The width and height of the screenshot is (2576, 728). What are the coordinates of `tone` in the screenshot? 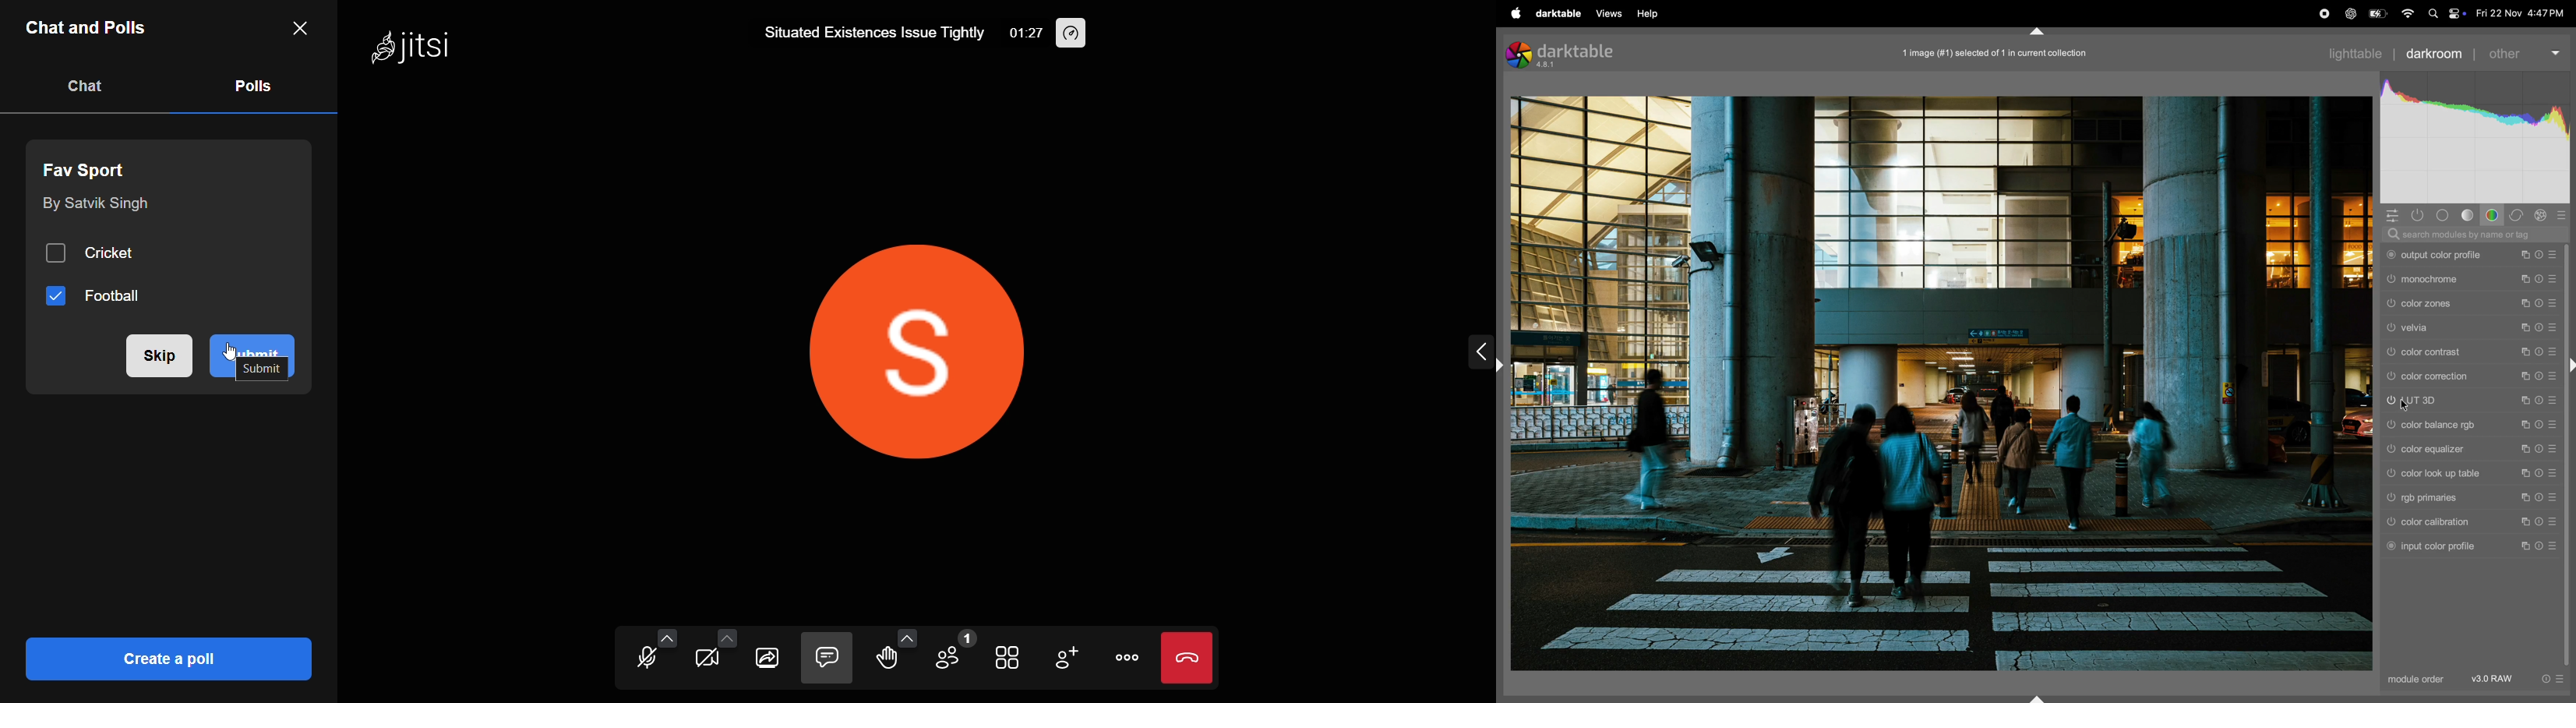 It's located at (2468, 216).